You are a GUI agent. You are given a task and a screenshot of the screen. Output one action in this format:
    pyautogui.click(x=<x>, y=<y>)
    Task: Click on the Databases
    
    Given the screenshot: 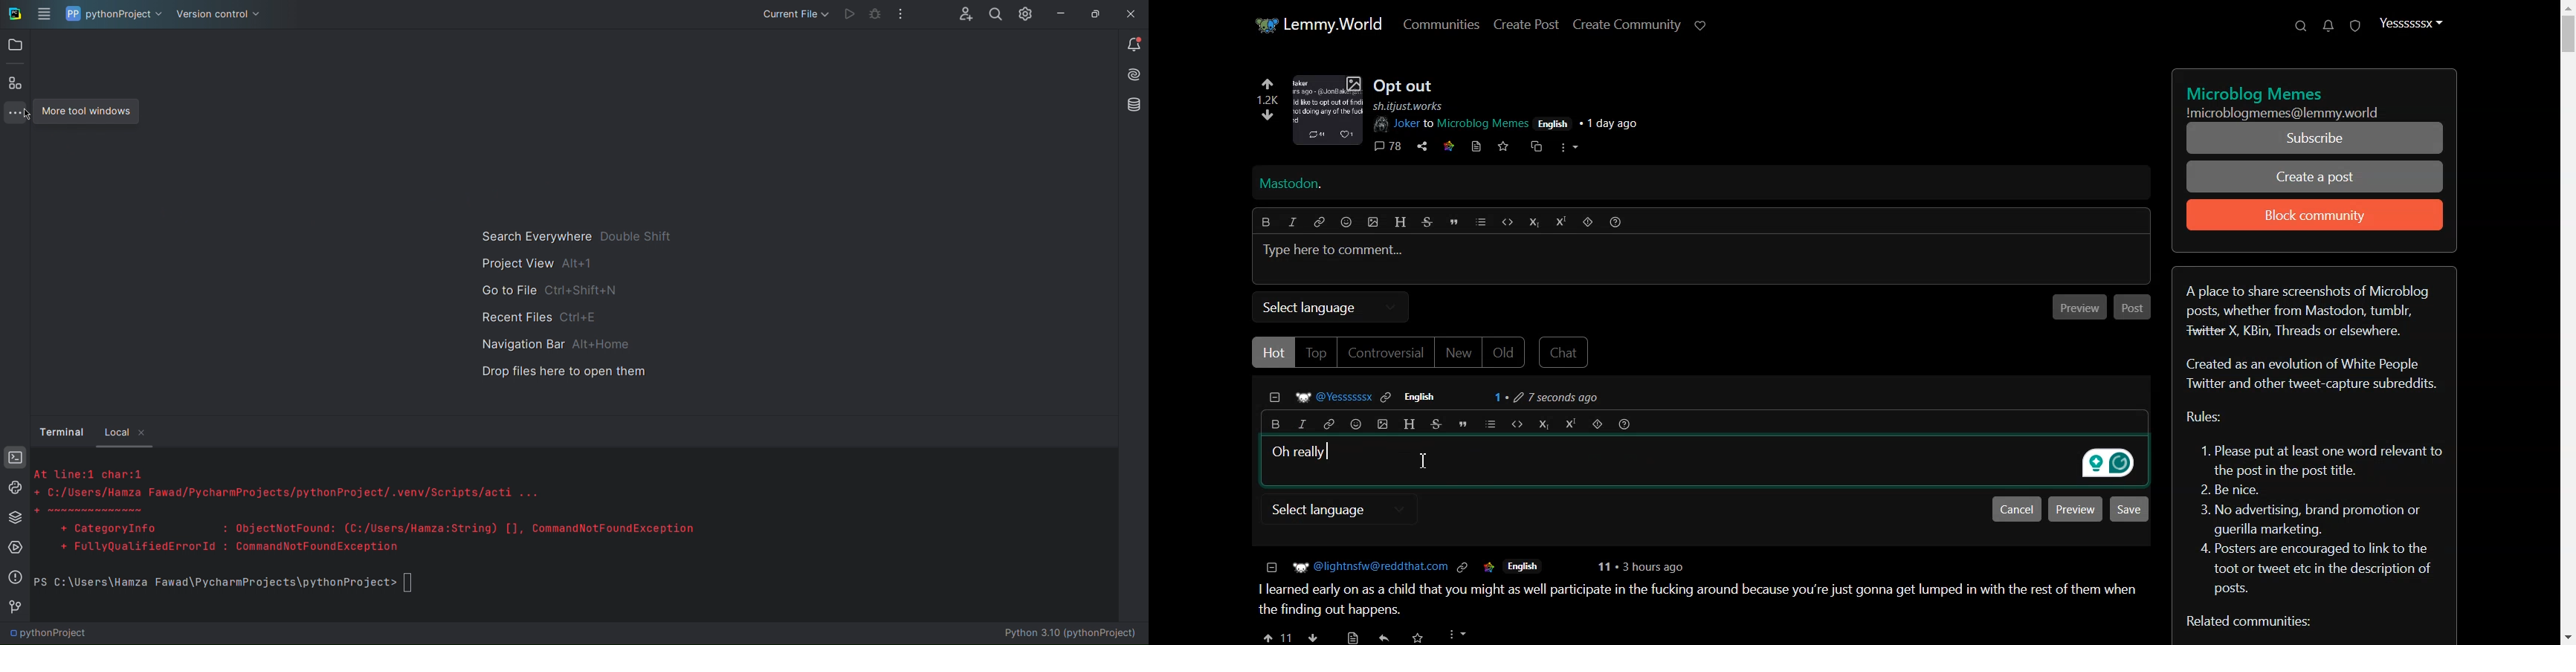 What is the action you would take?
    pyautogui.click(x=1134, y=105)
    